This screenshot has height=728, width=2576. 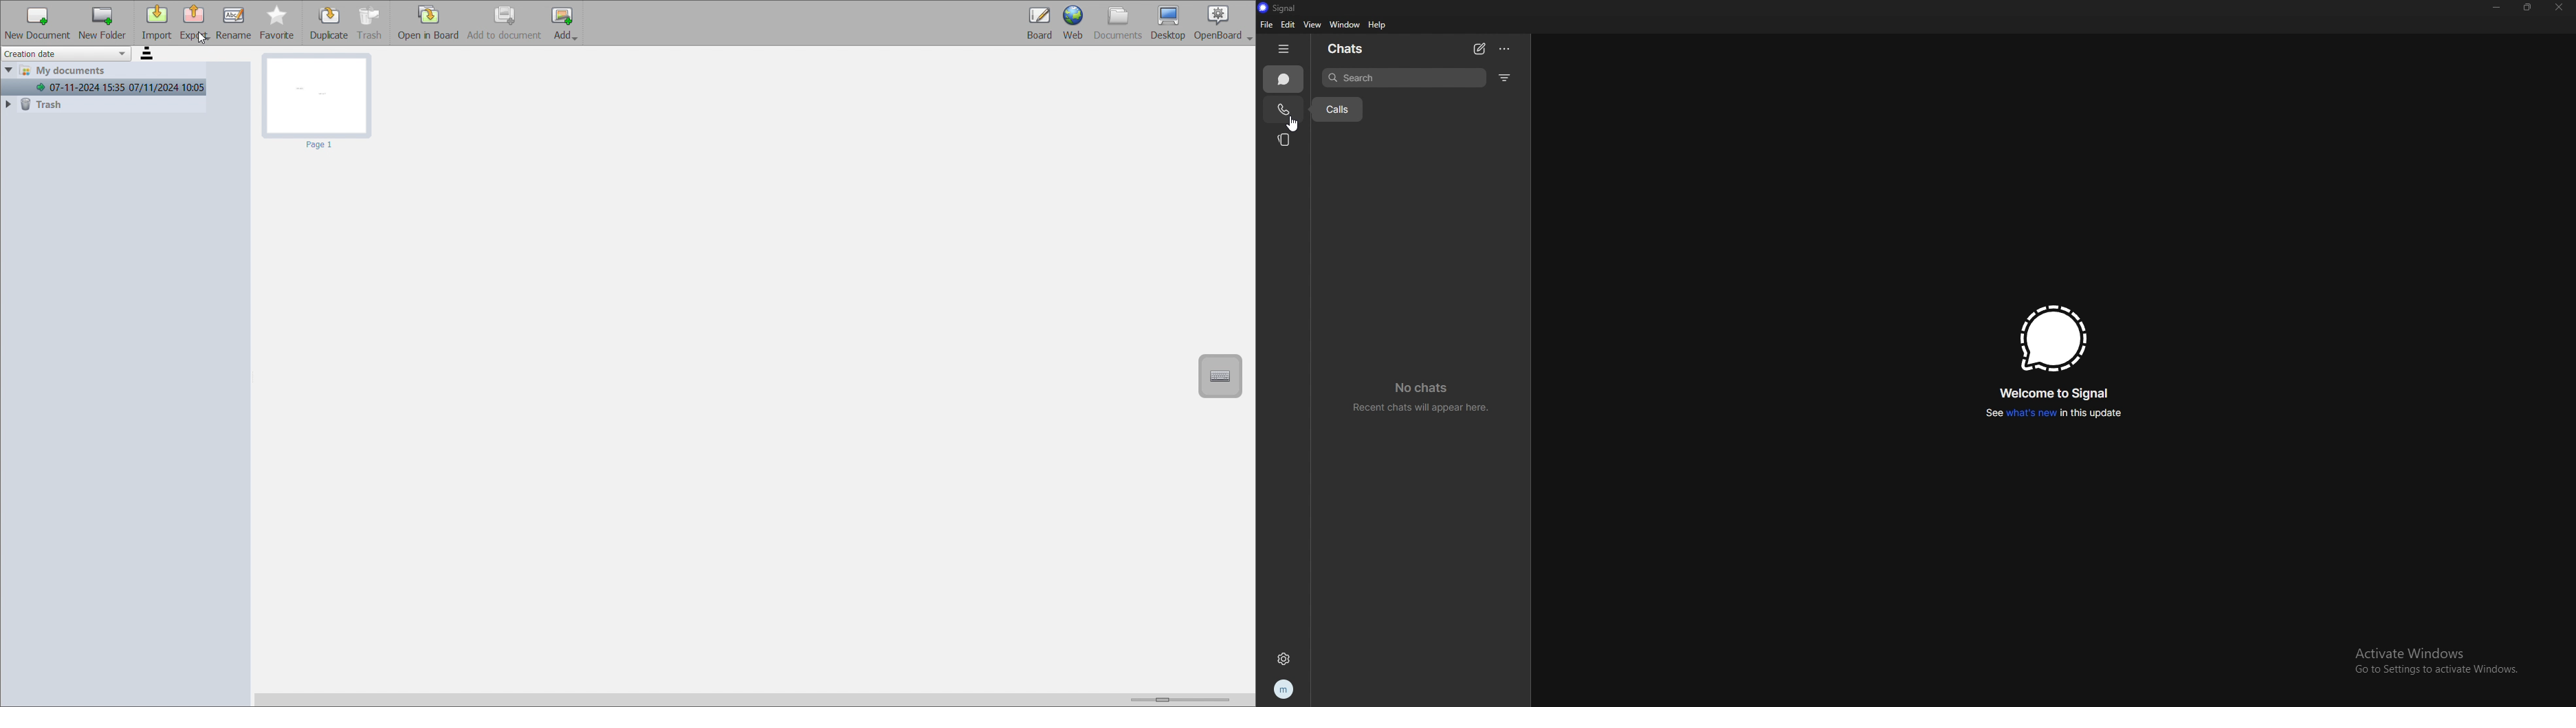 What do you see at coordinates (505, 22) in the screenshot?
I see `add to document` at bounding box center [505, 22].